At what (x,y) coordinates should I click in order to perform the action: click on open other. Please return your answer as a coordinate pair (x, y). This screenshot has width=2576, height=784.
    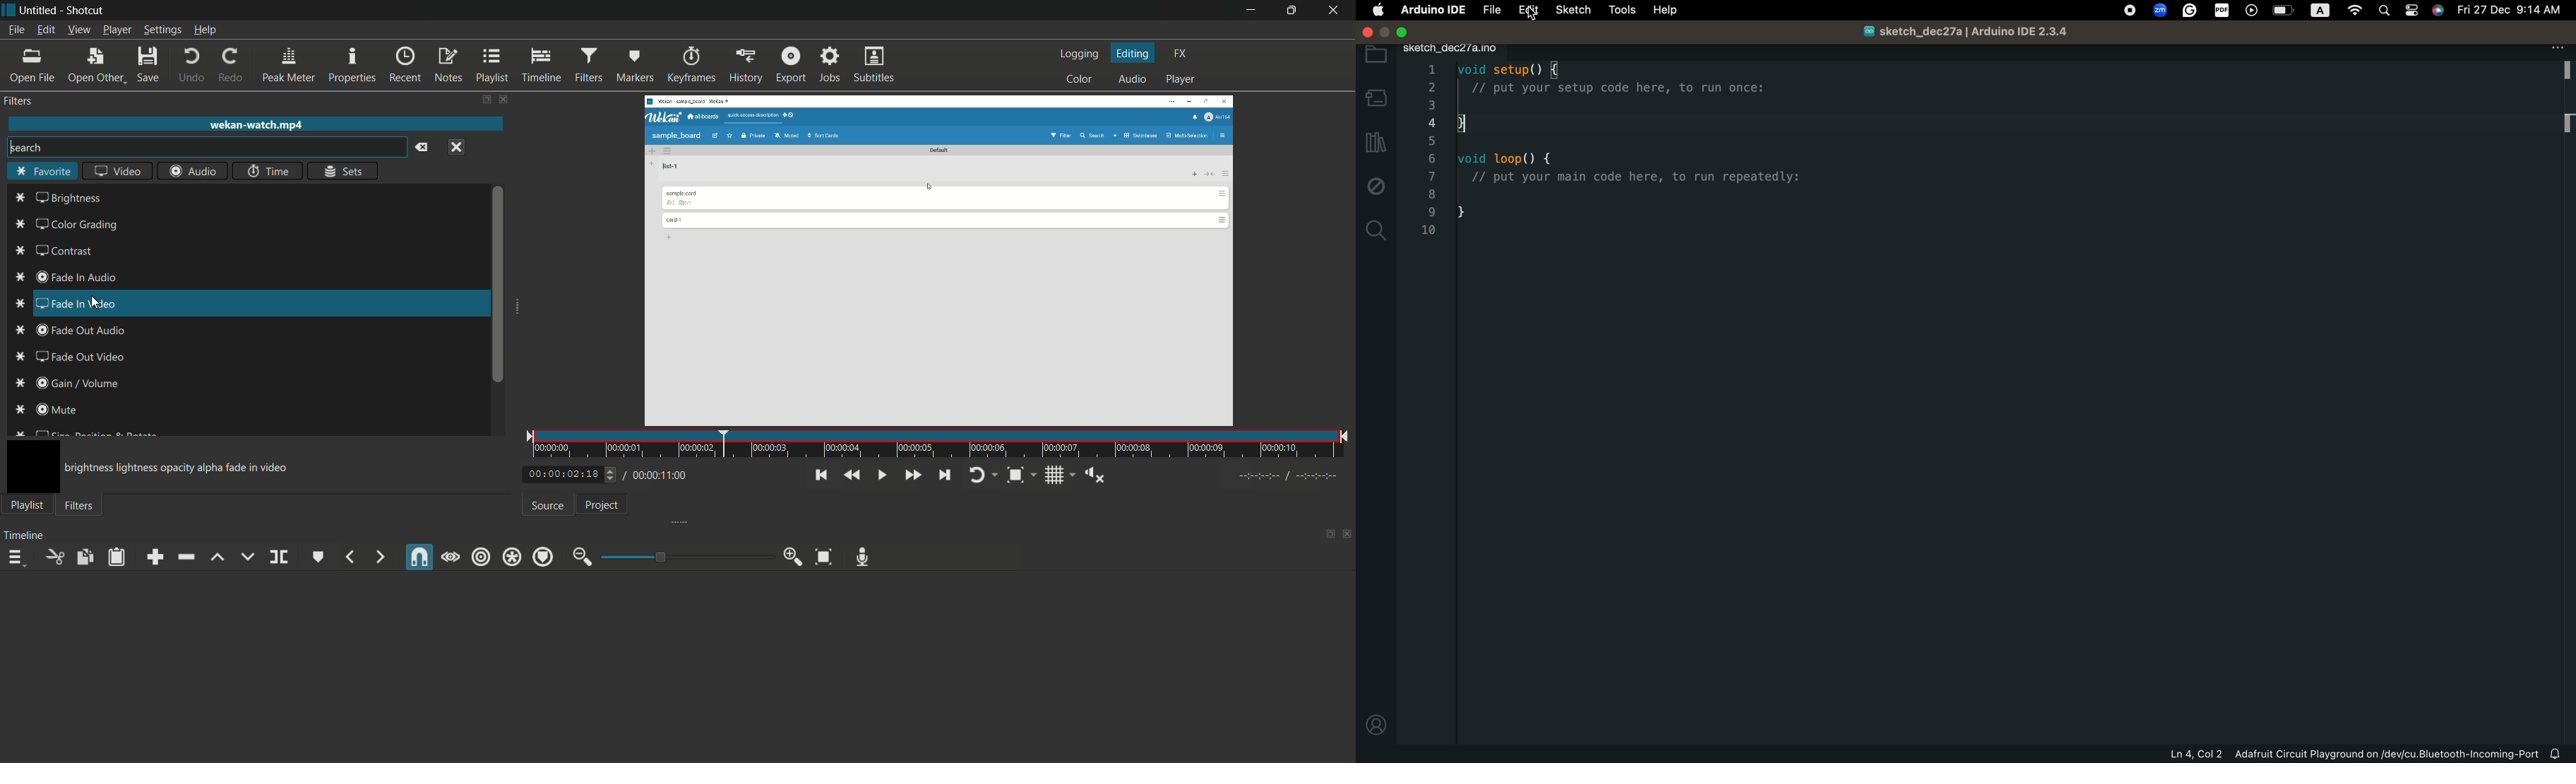
    Looking at the image, I should click on (95, 64).